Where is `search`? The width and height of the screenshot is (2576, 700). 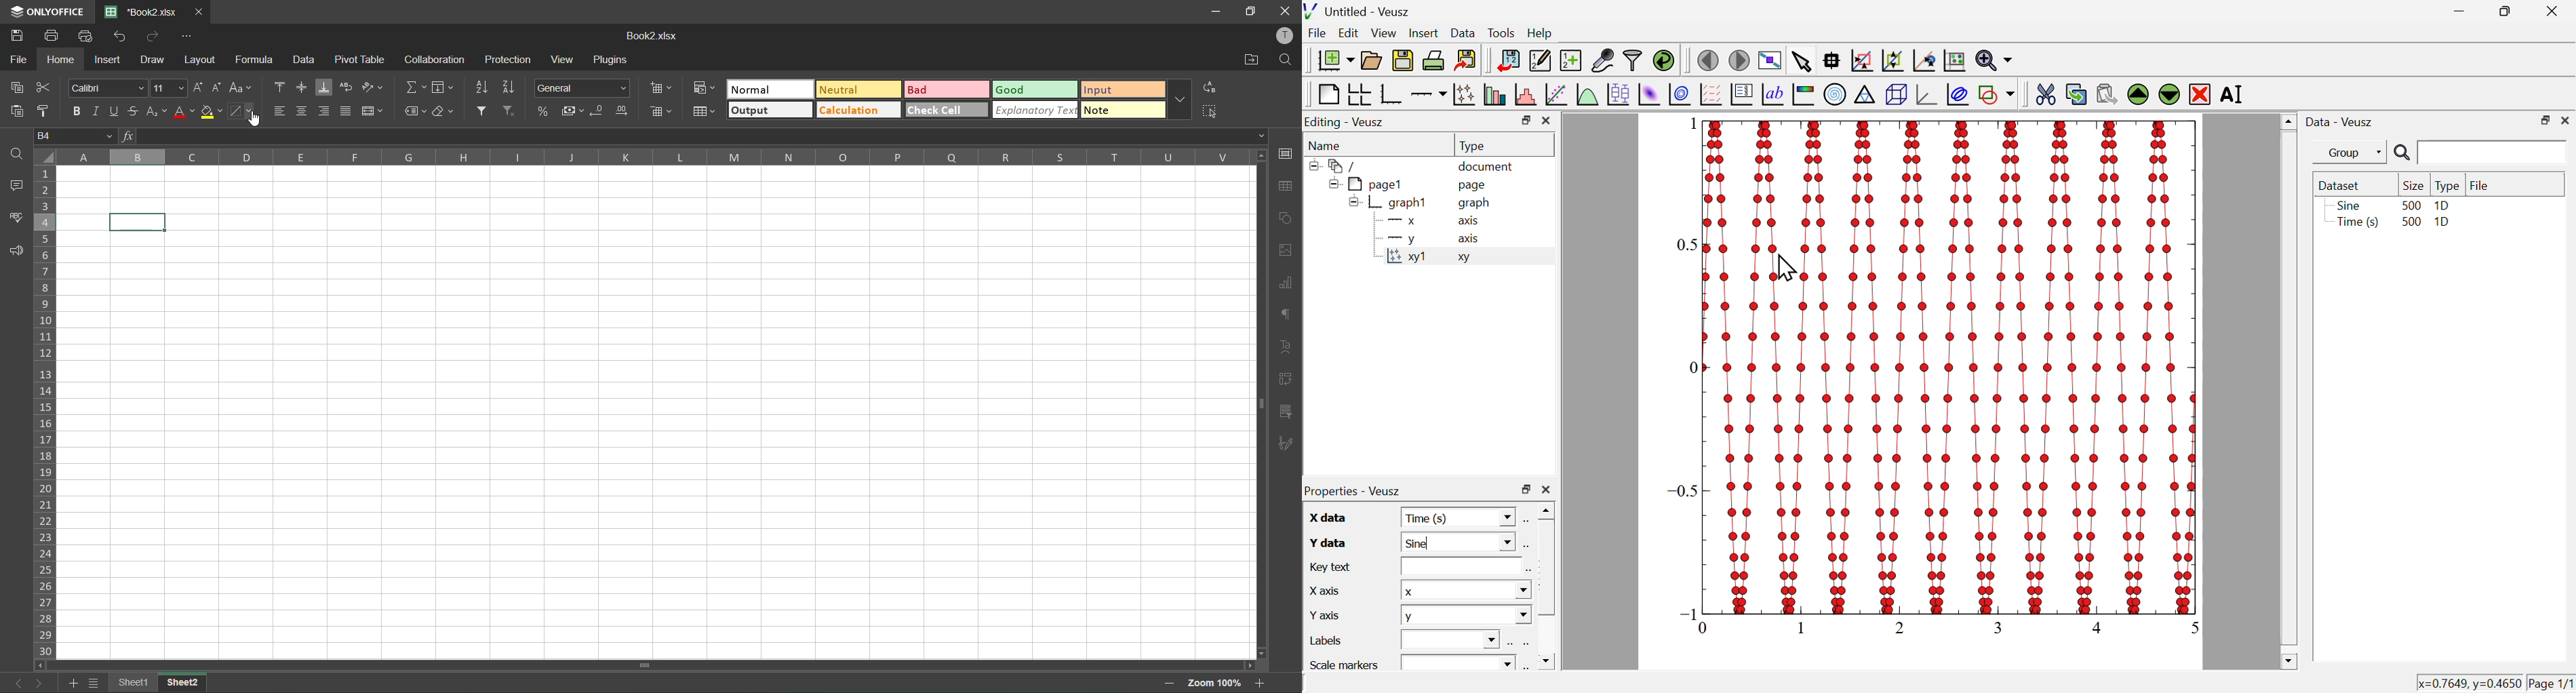
search is located at coordinates (2477, 153).